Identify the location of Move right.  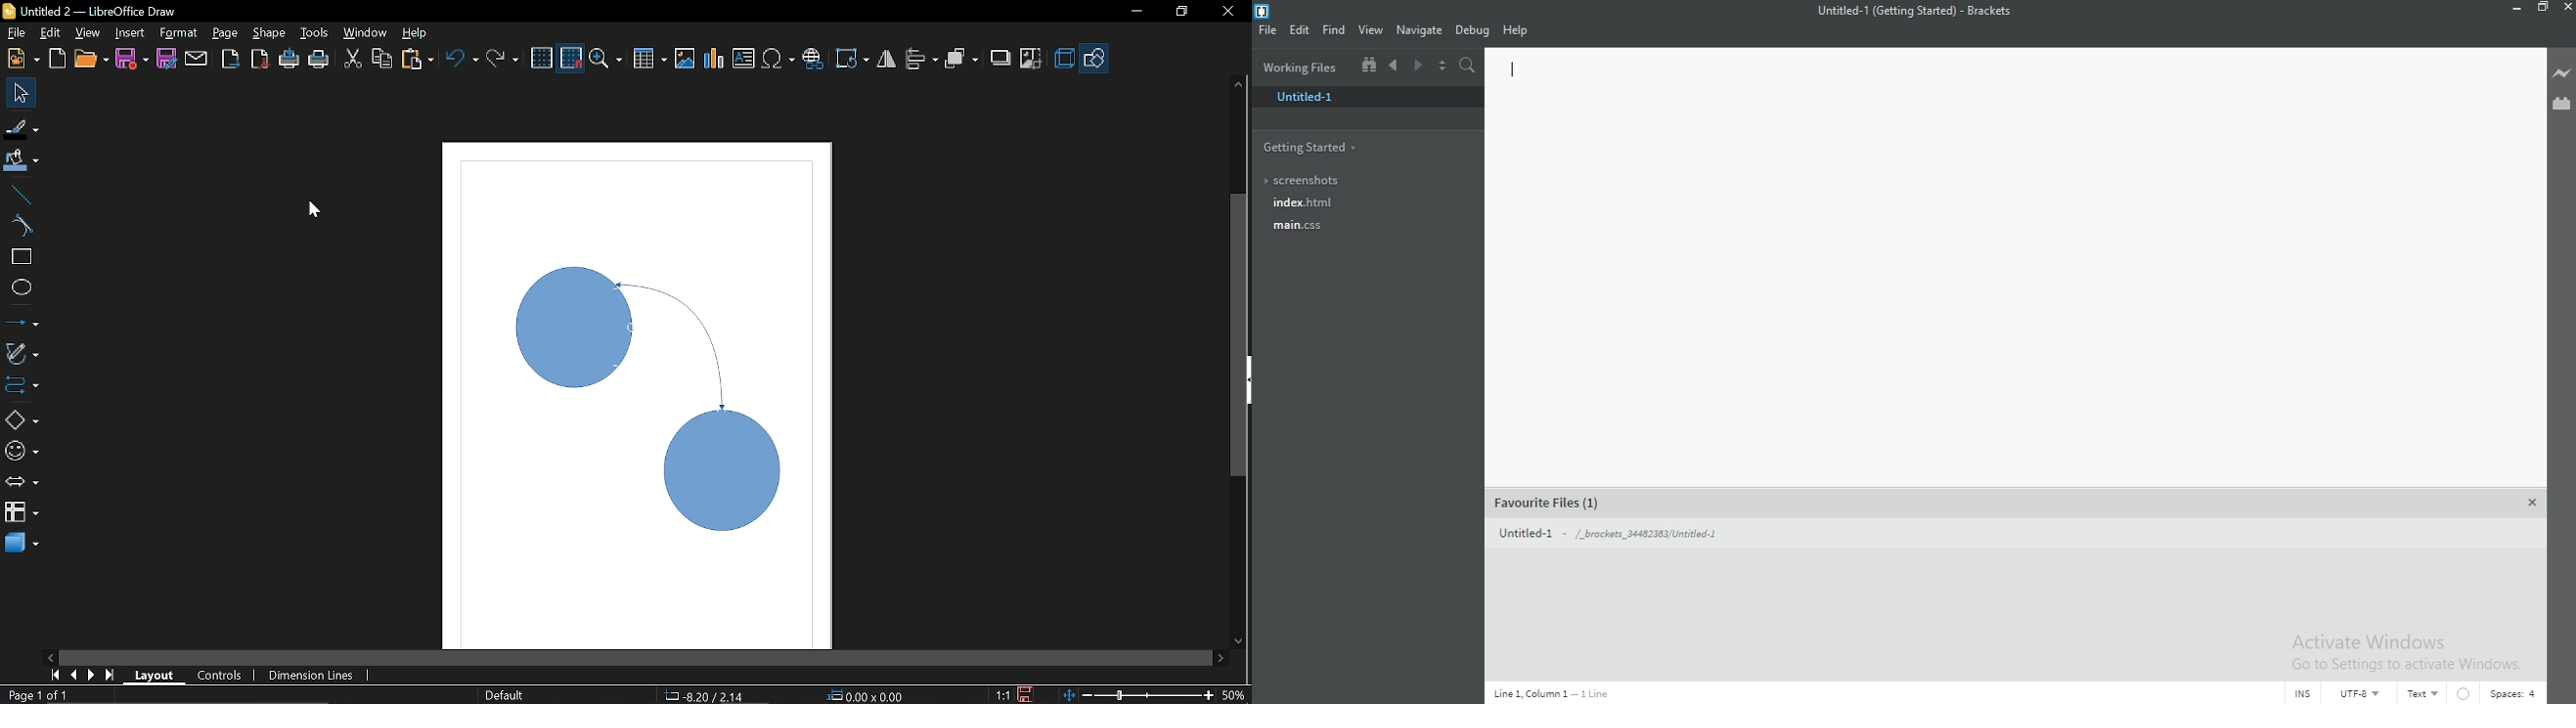
(1223, 659).